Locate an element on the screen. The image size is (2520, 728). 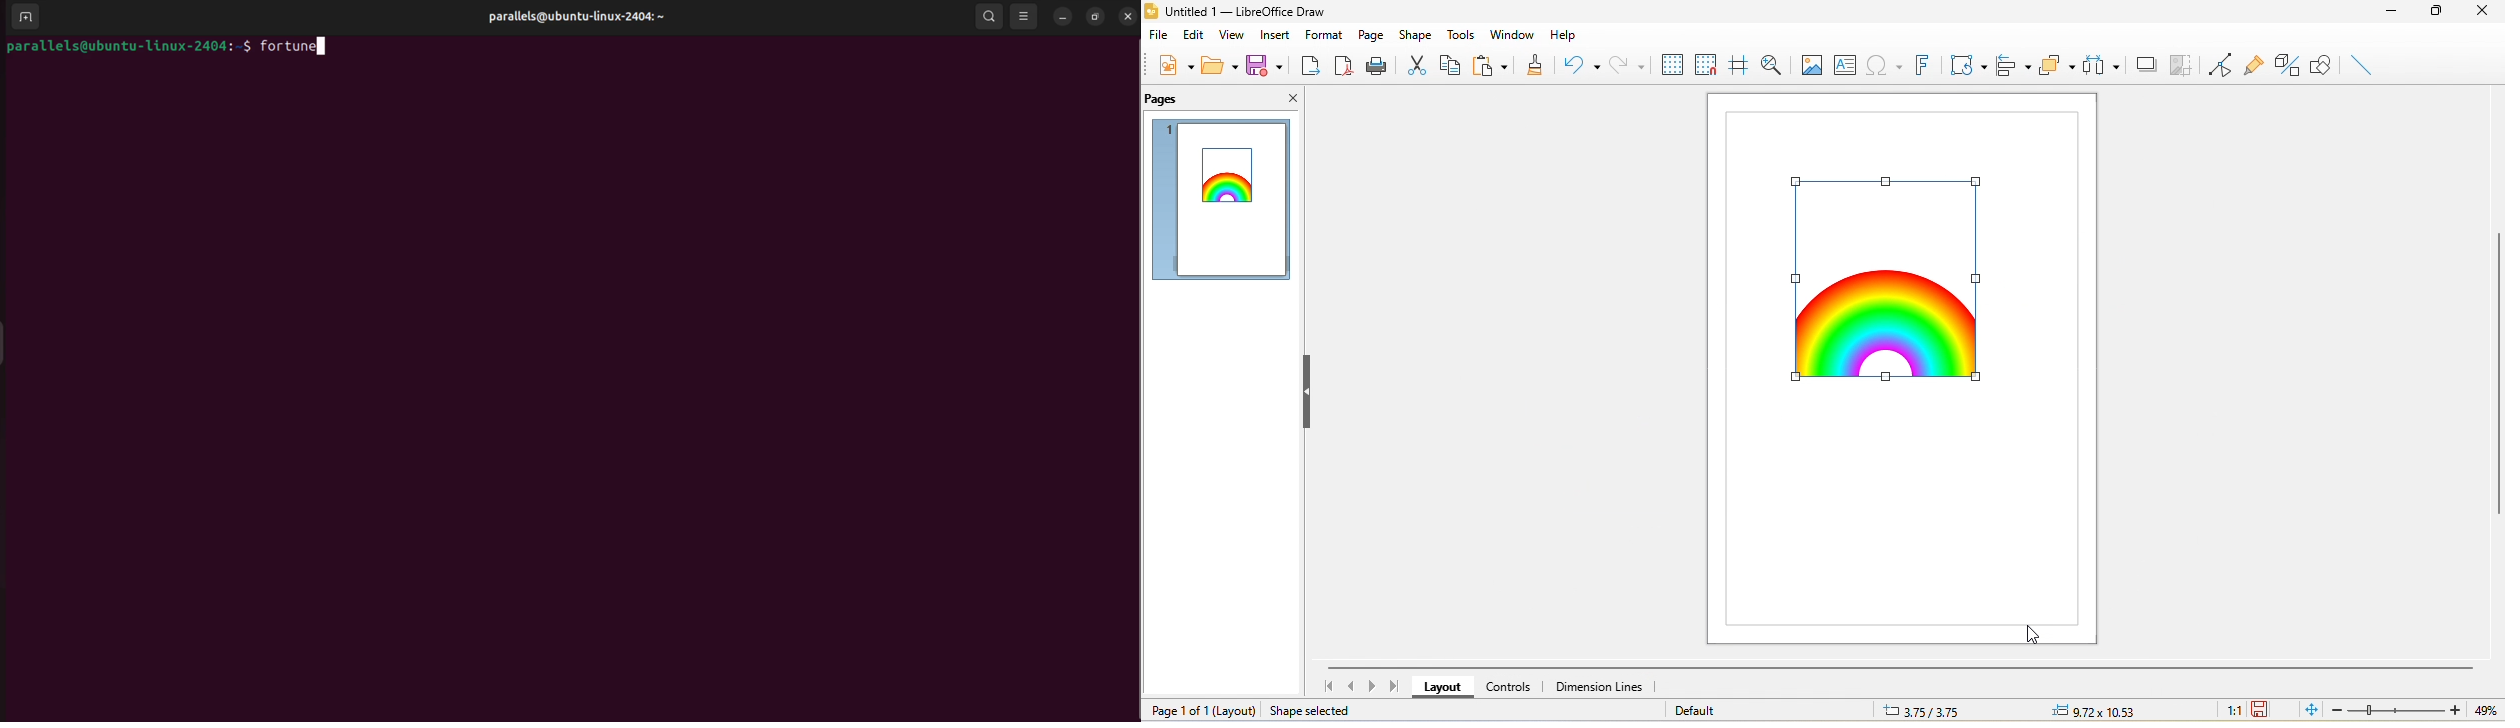
last page is located at coordinates (1395, 687).